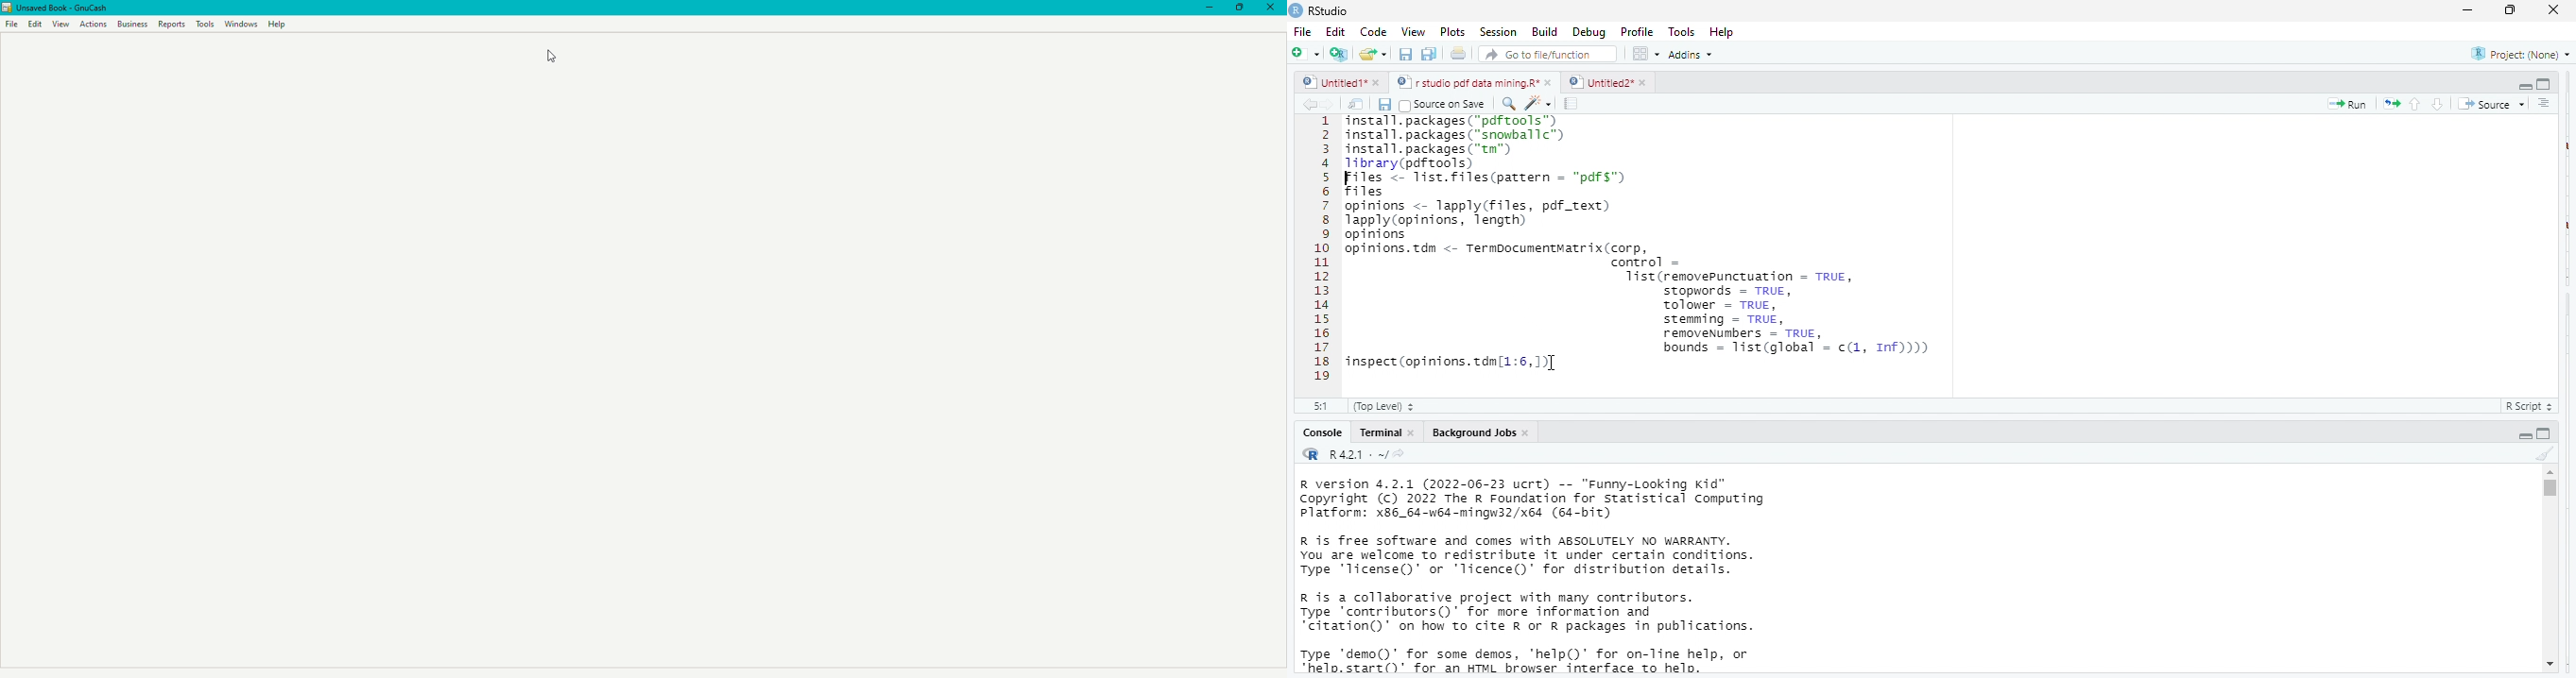 The width and height of the screenshot is (2576, 700). I want to click on profile, so click(1637, 30).